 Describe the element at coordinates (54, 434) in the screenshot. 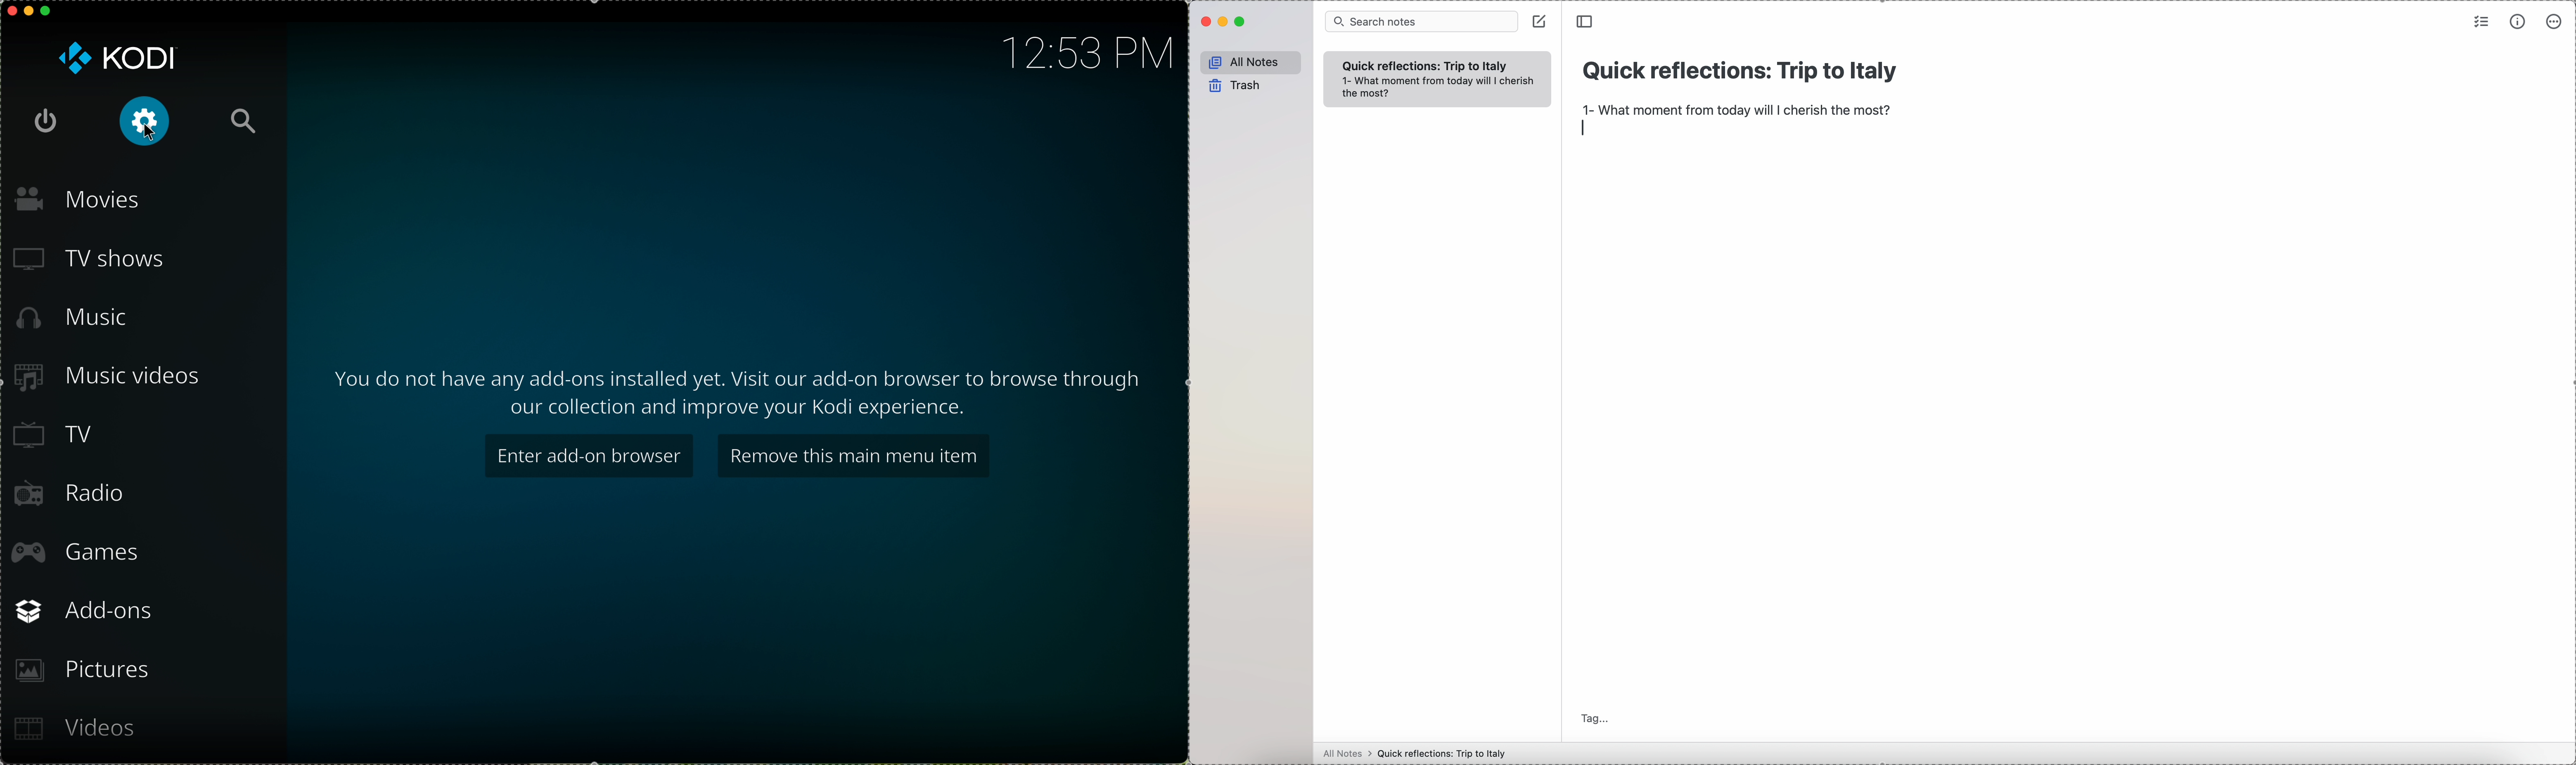

I see `TV` at that location.